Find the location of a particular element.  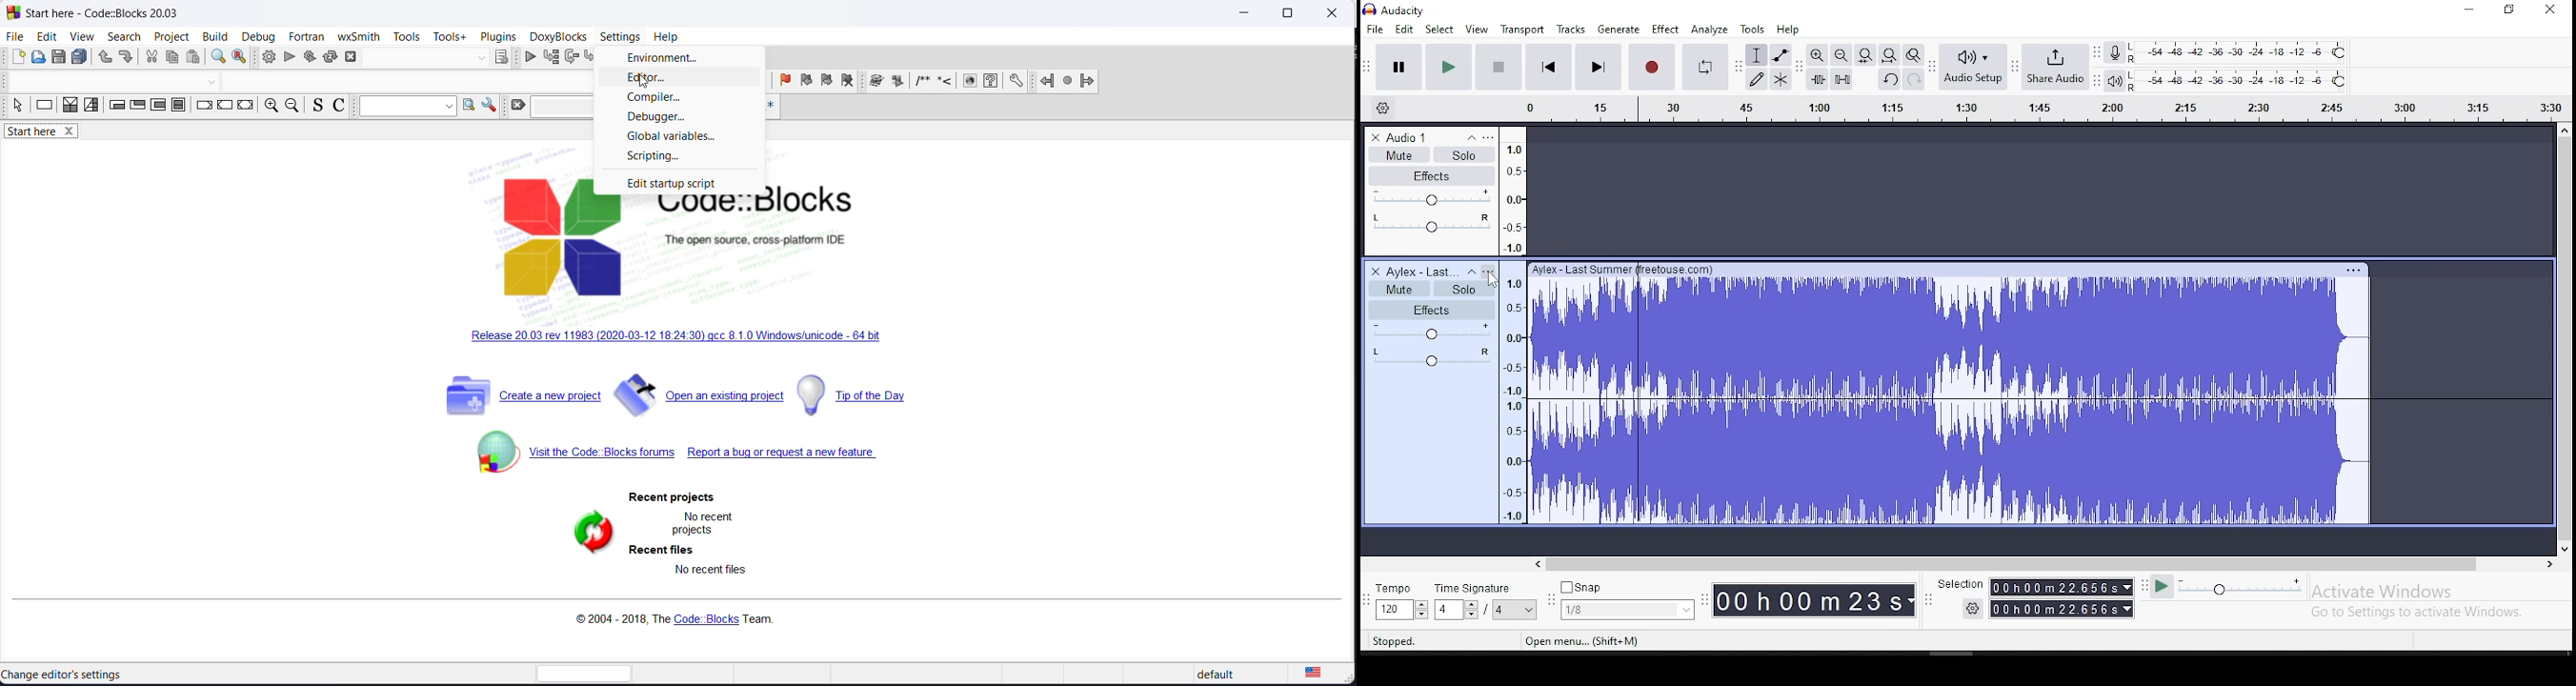

time signature is located at coordinates (1475, 590).